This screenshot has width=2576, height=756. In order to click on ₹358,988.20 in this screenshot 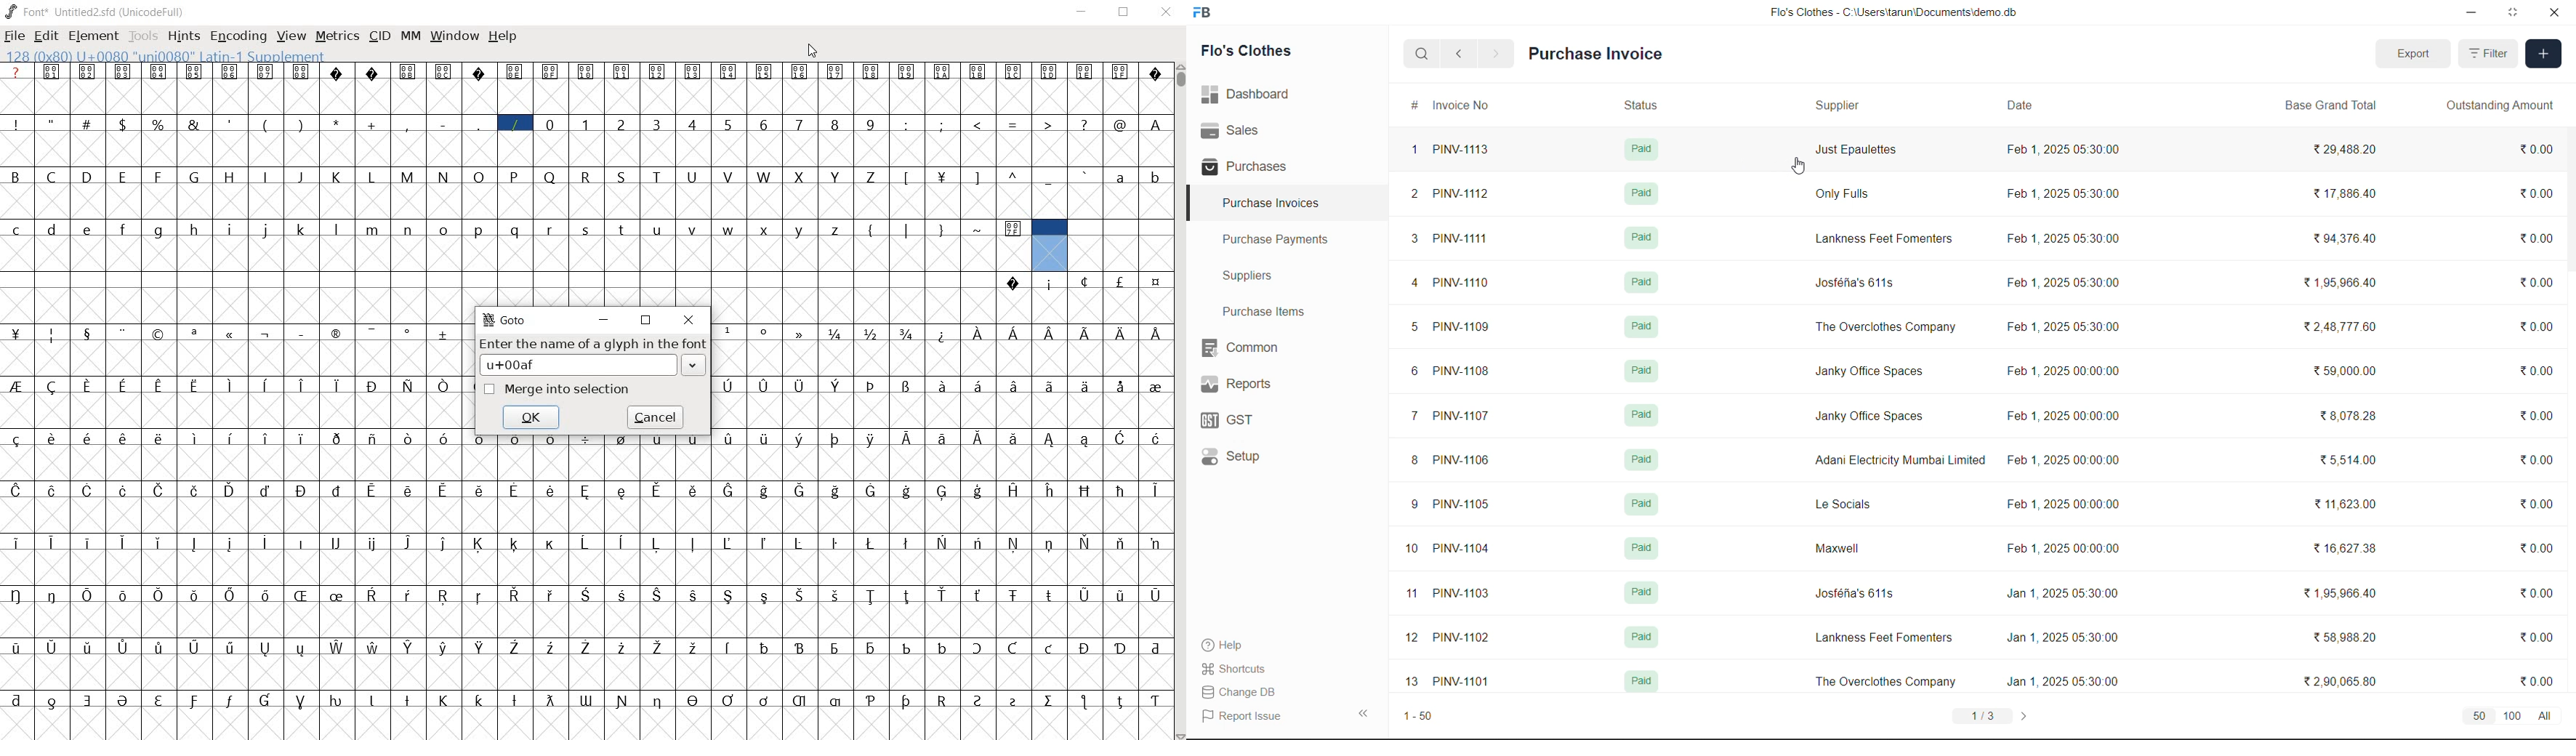, I will do `click(2349, 637)`.